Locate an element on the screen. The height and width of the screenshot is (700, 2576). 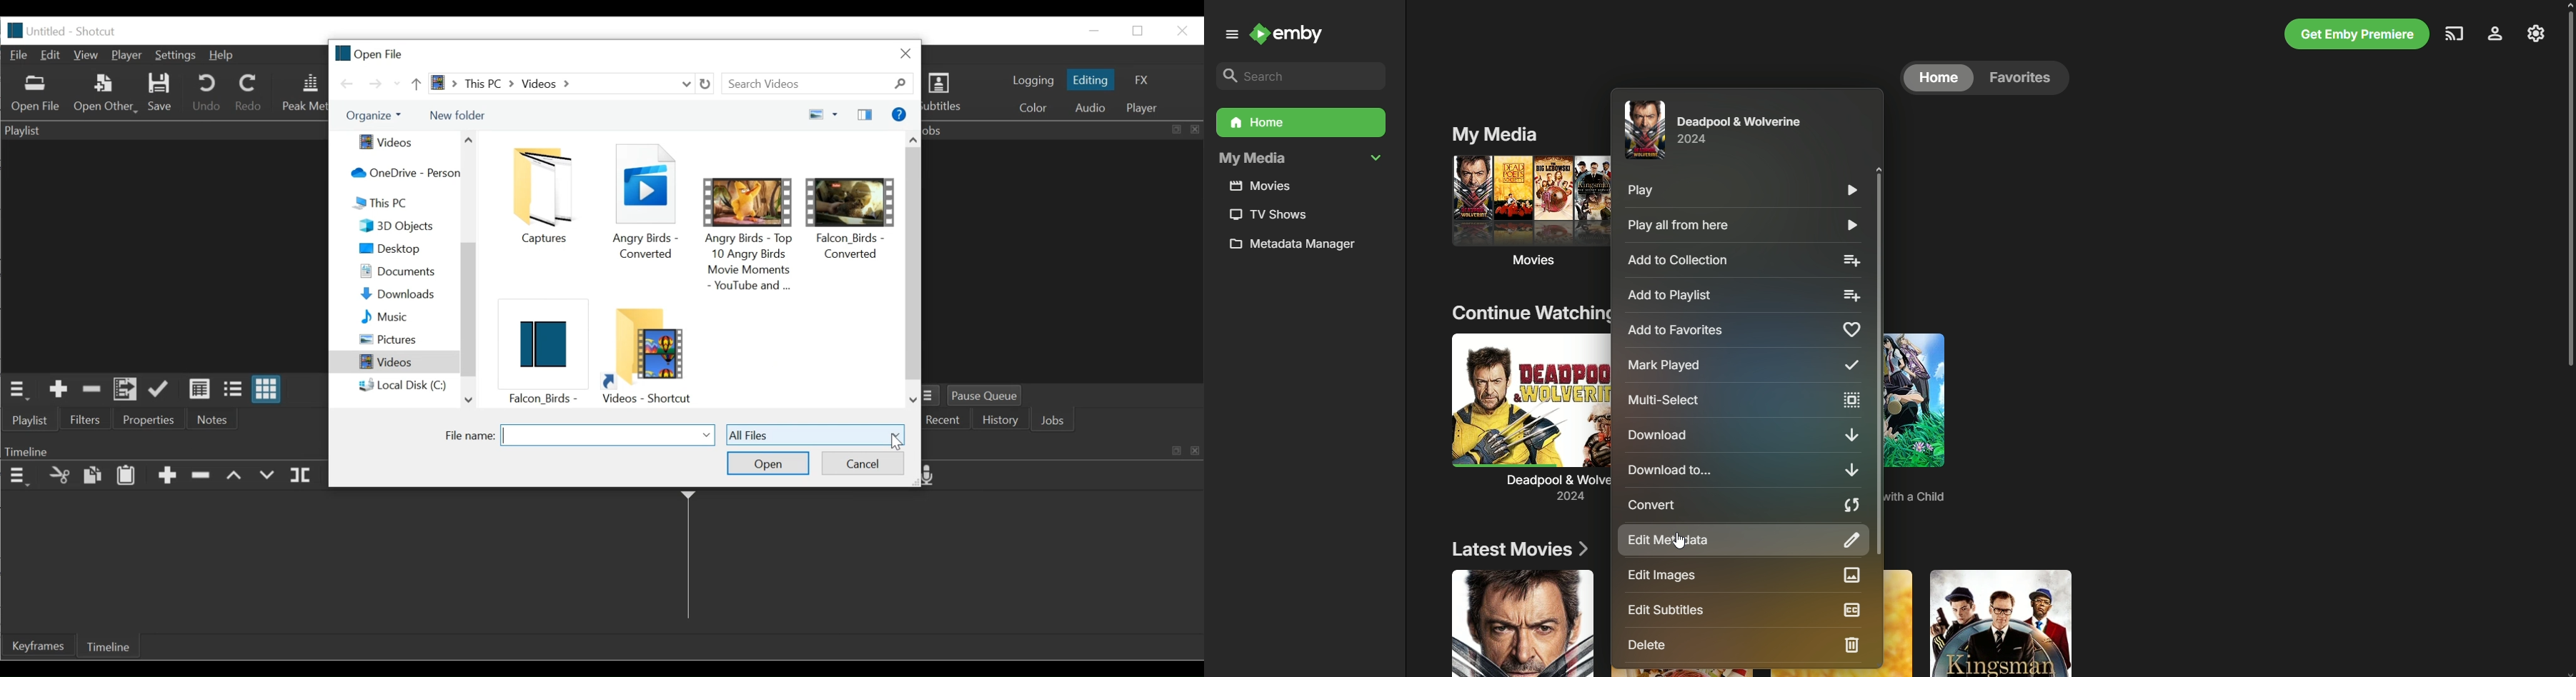
File name is located at coordinates (467, 436).